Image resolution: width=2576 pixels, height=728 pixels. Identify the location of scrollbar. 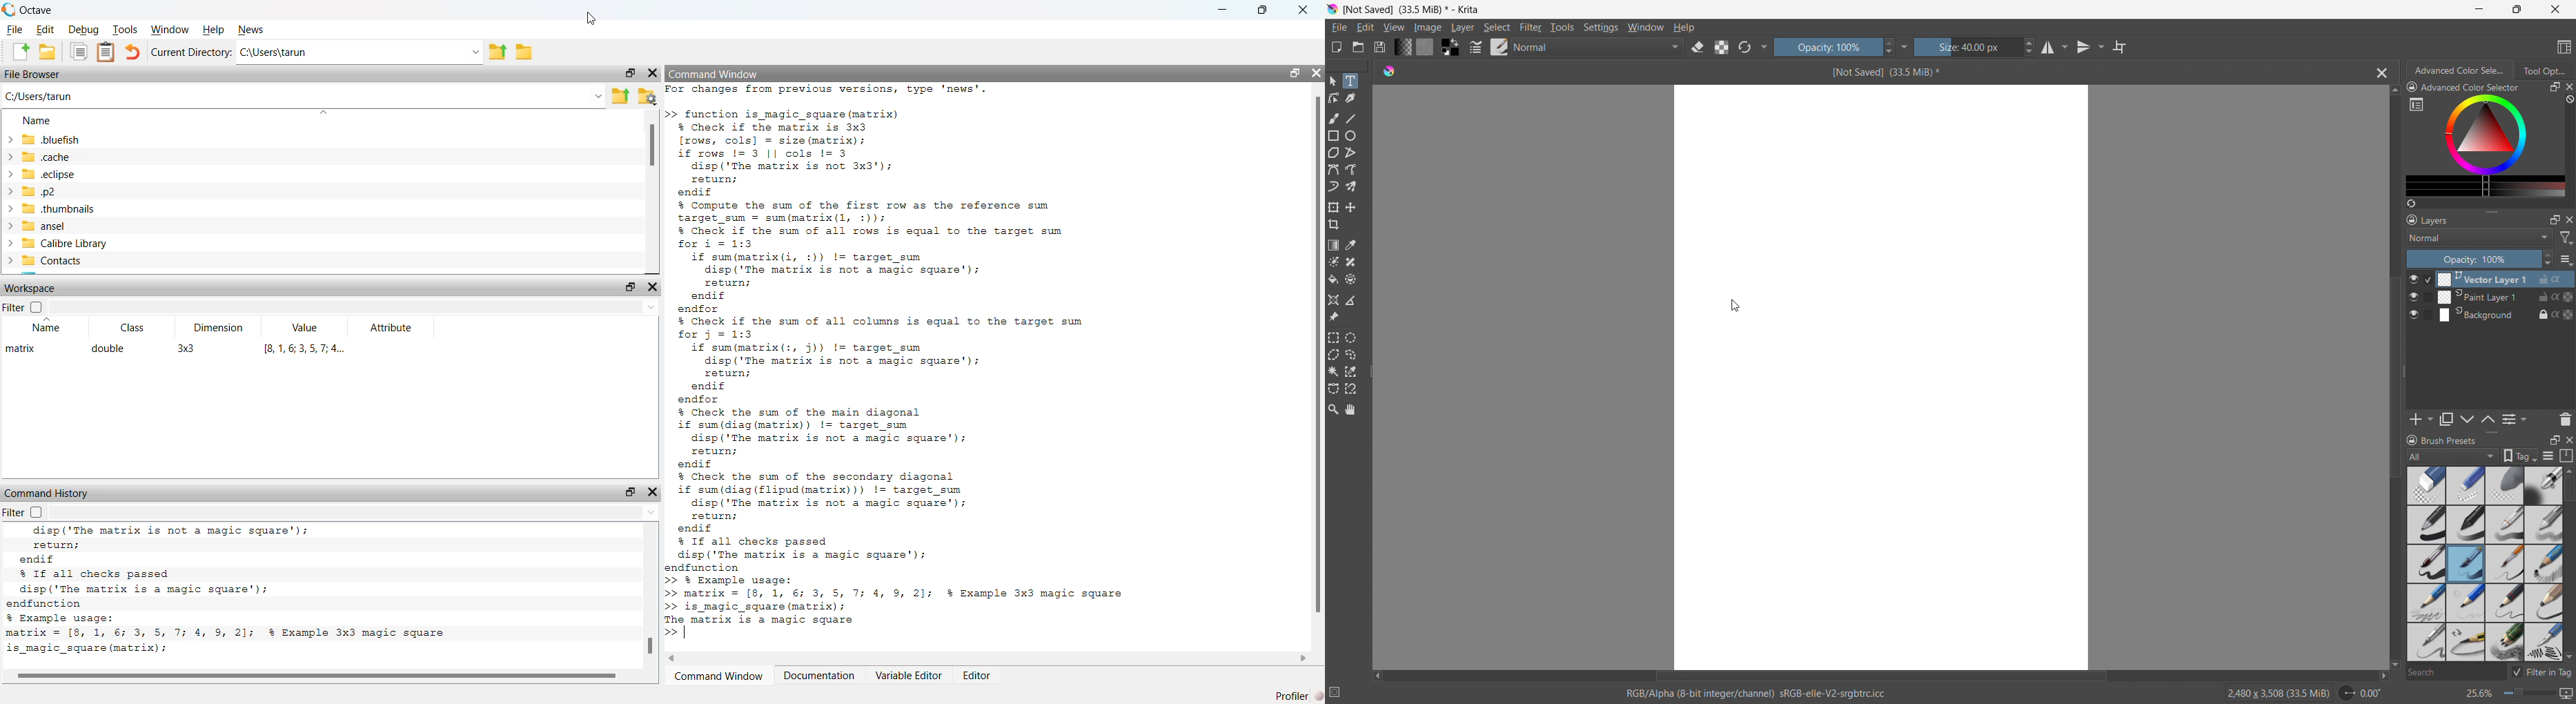
(2568, 546).